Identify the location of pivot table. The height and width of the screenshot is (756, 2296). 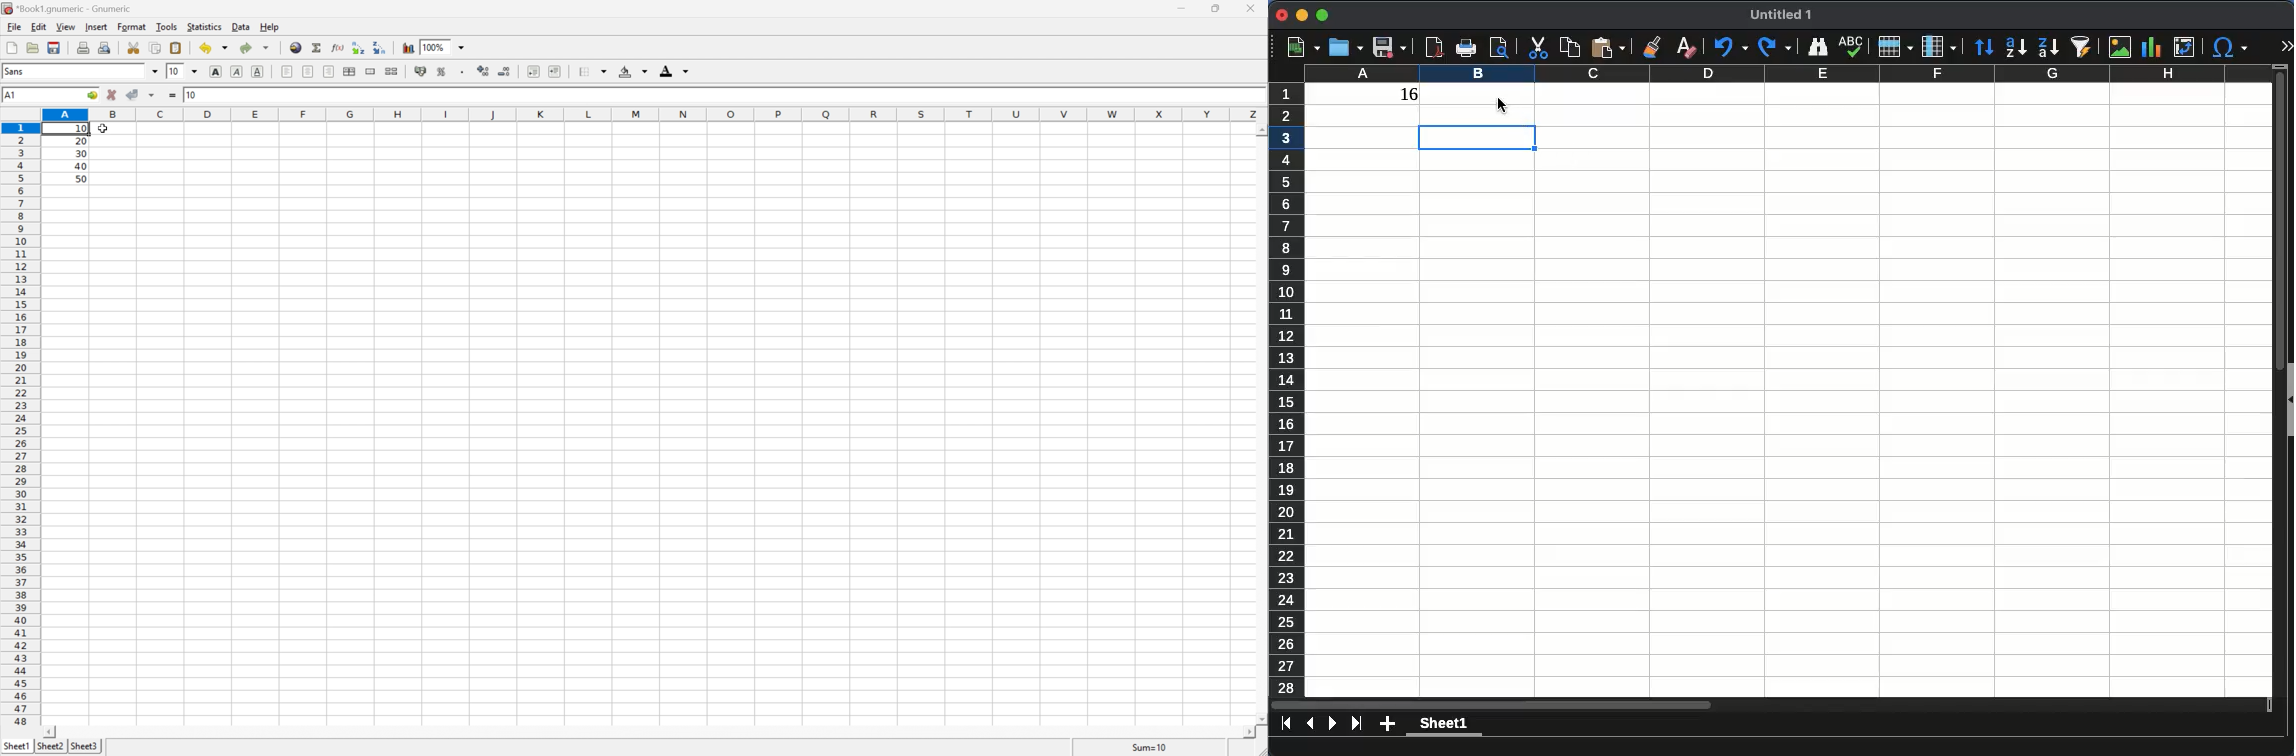
(2185, 48).